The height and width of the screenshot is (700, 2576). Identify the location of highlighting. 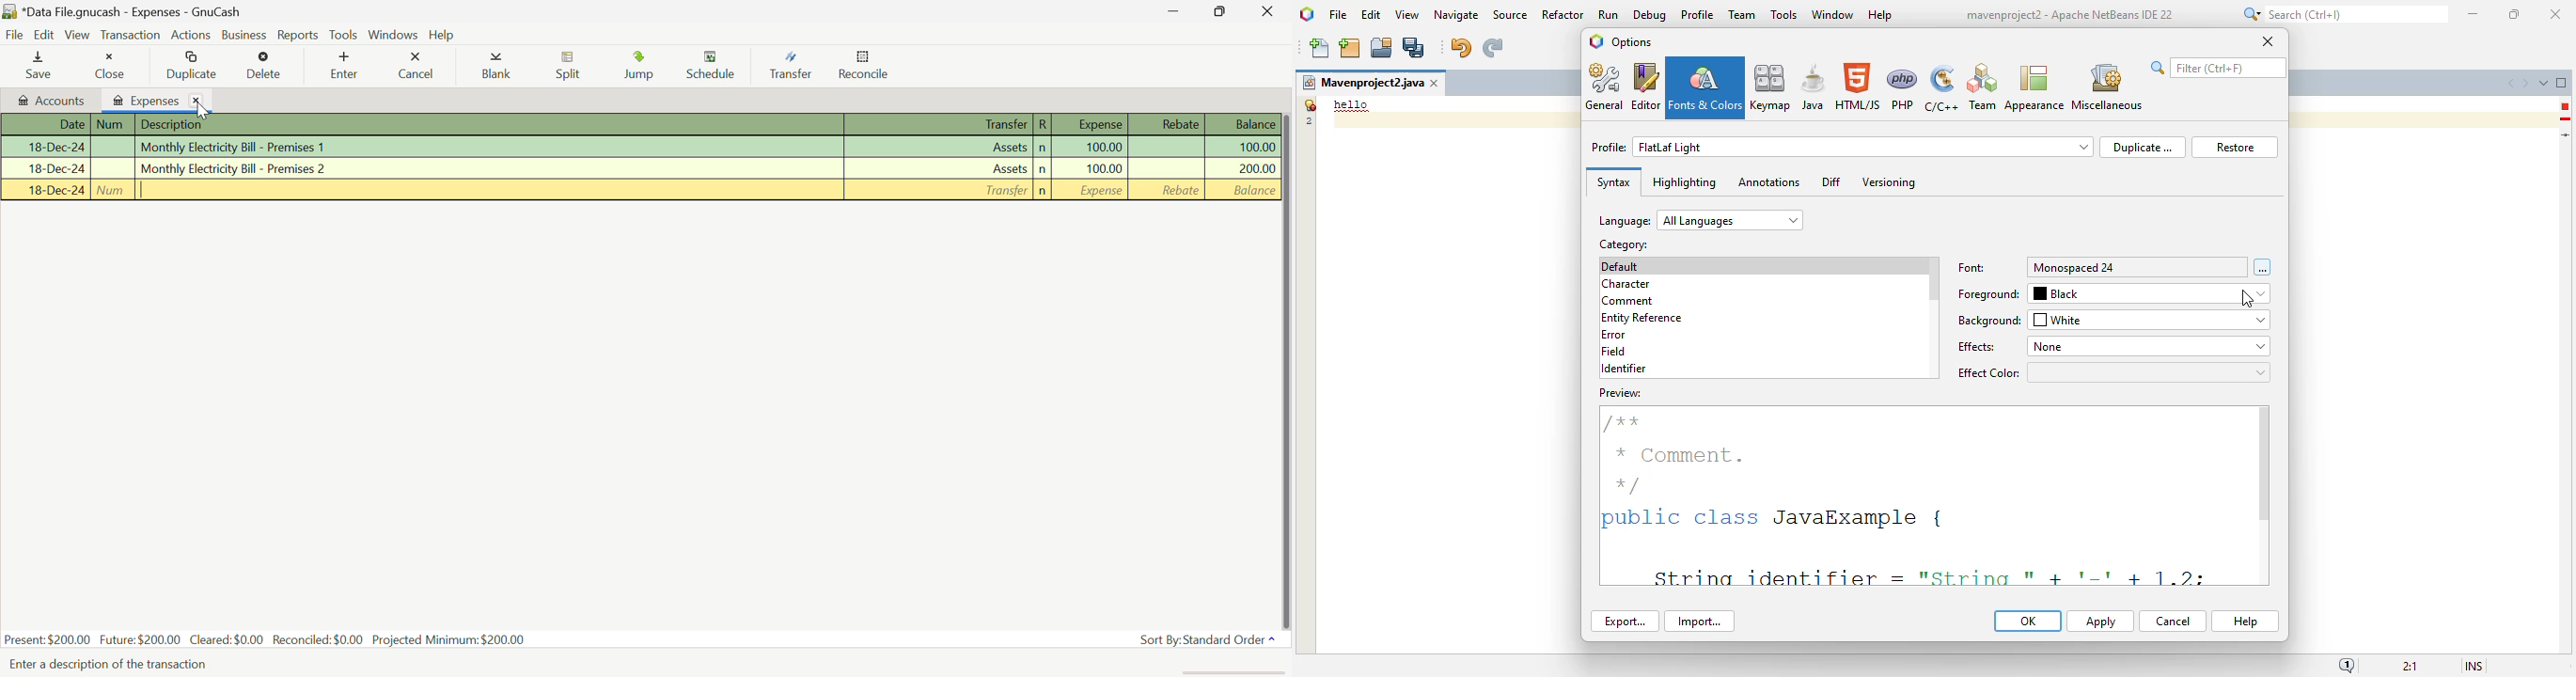
(1684, 182).